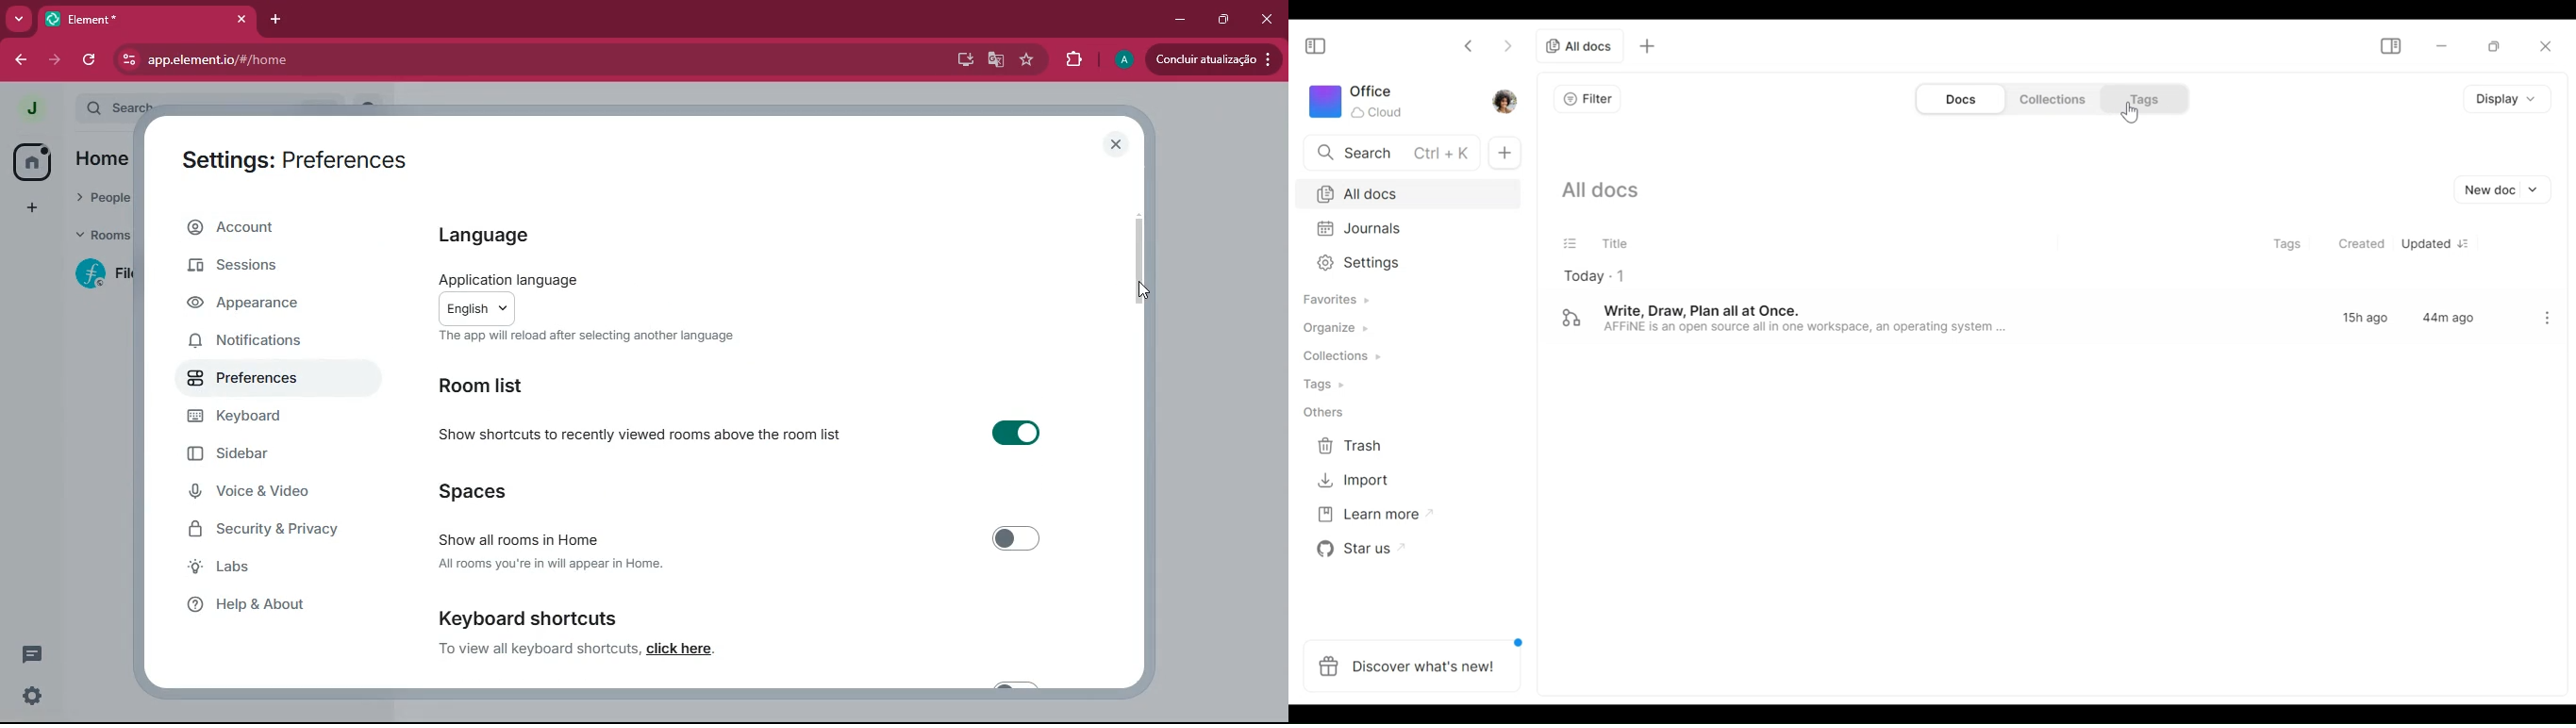 Image resolution: width=2576 pixels, height=728 pixels. What do you see at coordinates (1024, 60) in the screenshot?
I see `favourite` at bounding box center [1024, 60].